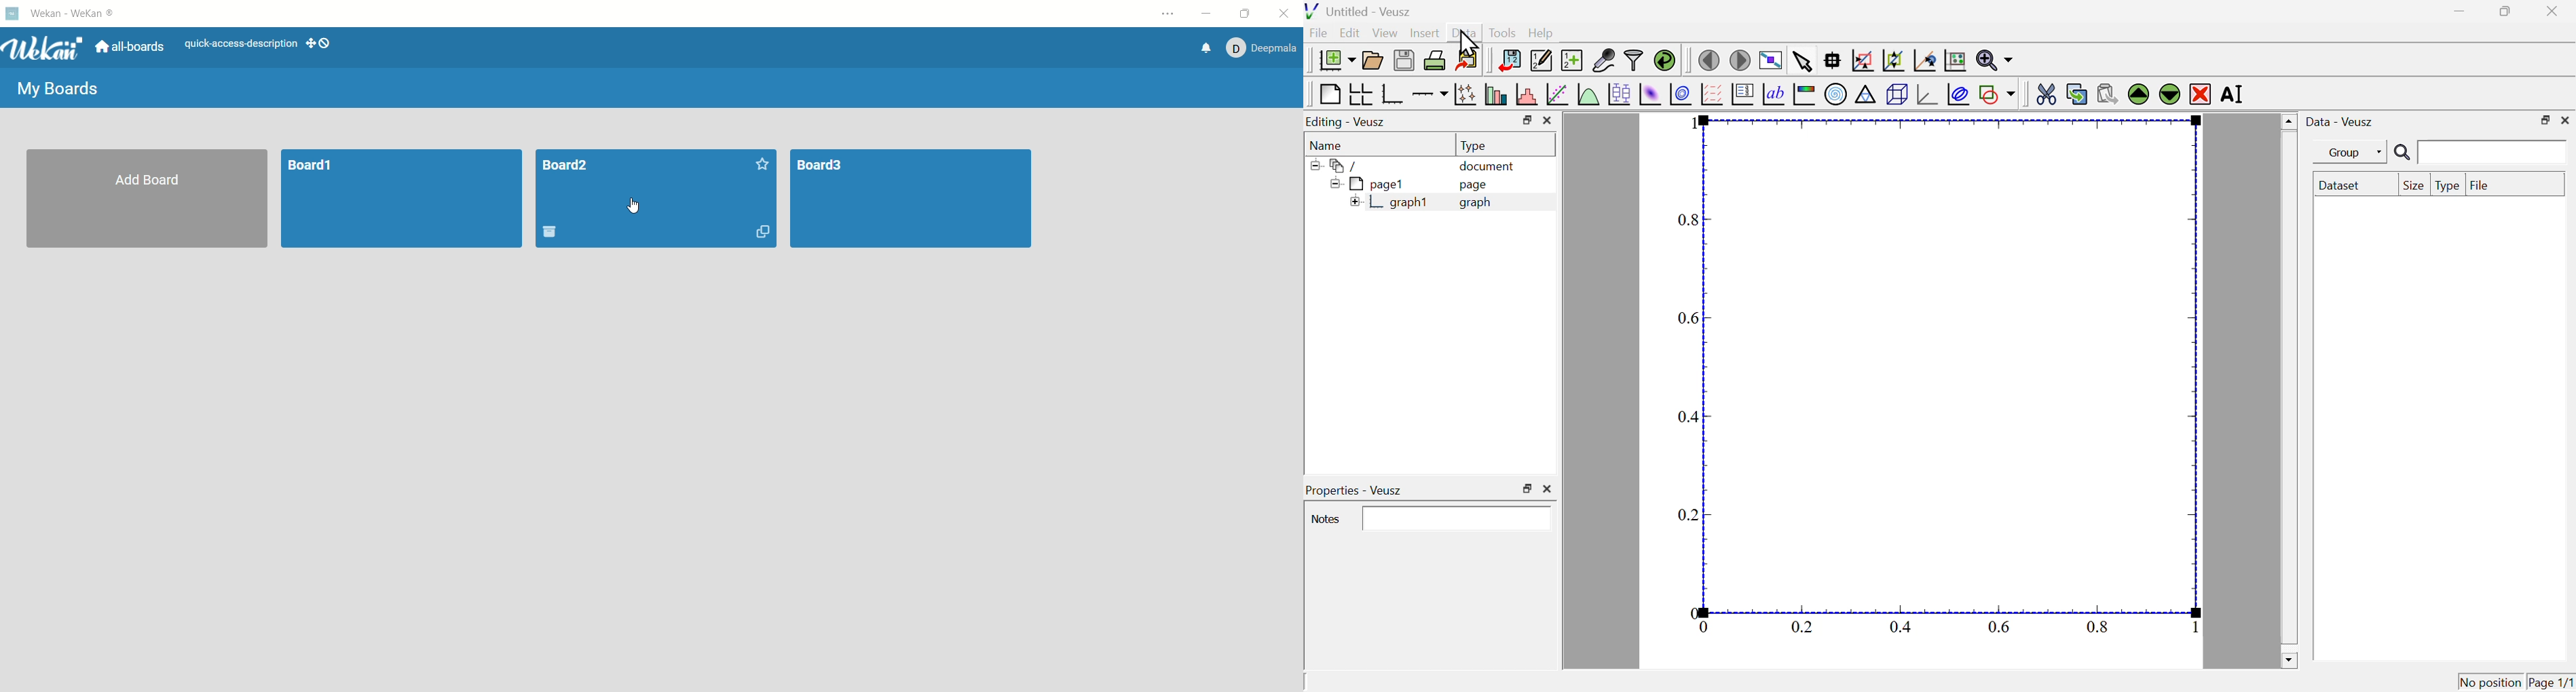 Image resolution: width=2576 pixels, height=700 pixels. What do you see at coordinates (1540, 60) in the screenshot?
I see `edit and enter new datasets` at bounding box center [1540, 60].